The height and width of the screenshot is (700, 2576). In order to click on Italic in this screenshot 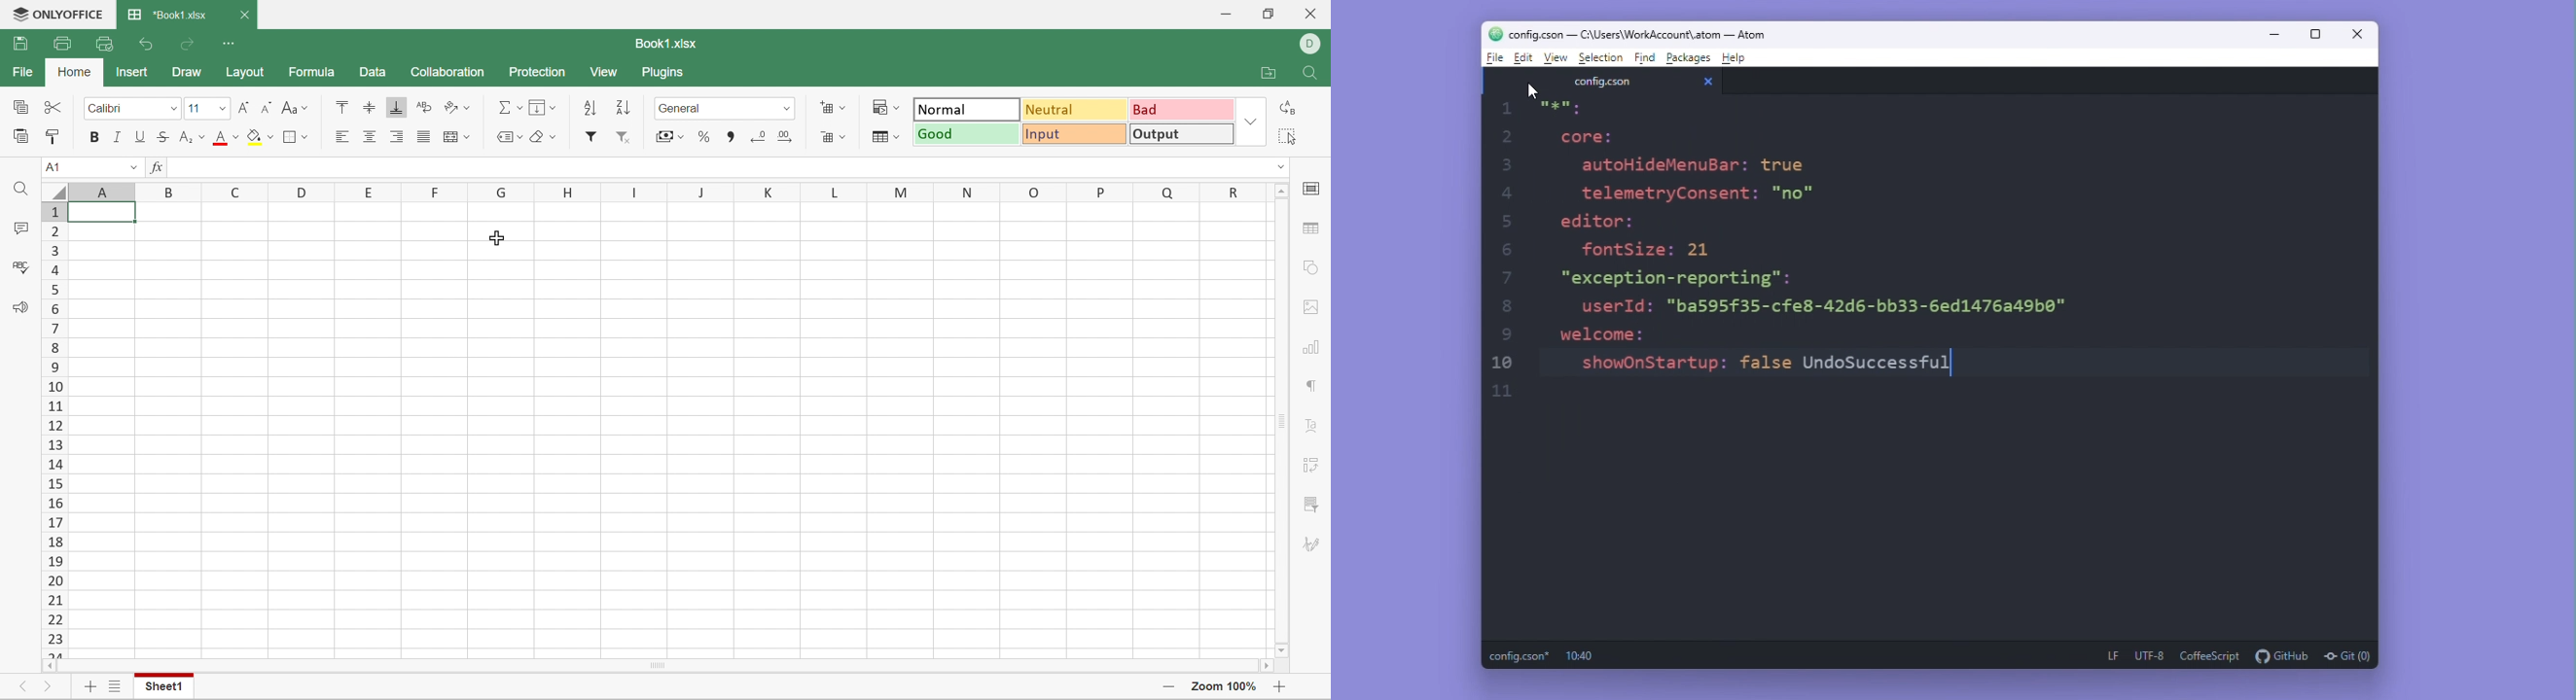, I will do `click(119, 139)`.